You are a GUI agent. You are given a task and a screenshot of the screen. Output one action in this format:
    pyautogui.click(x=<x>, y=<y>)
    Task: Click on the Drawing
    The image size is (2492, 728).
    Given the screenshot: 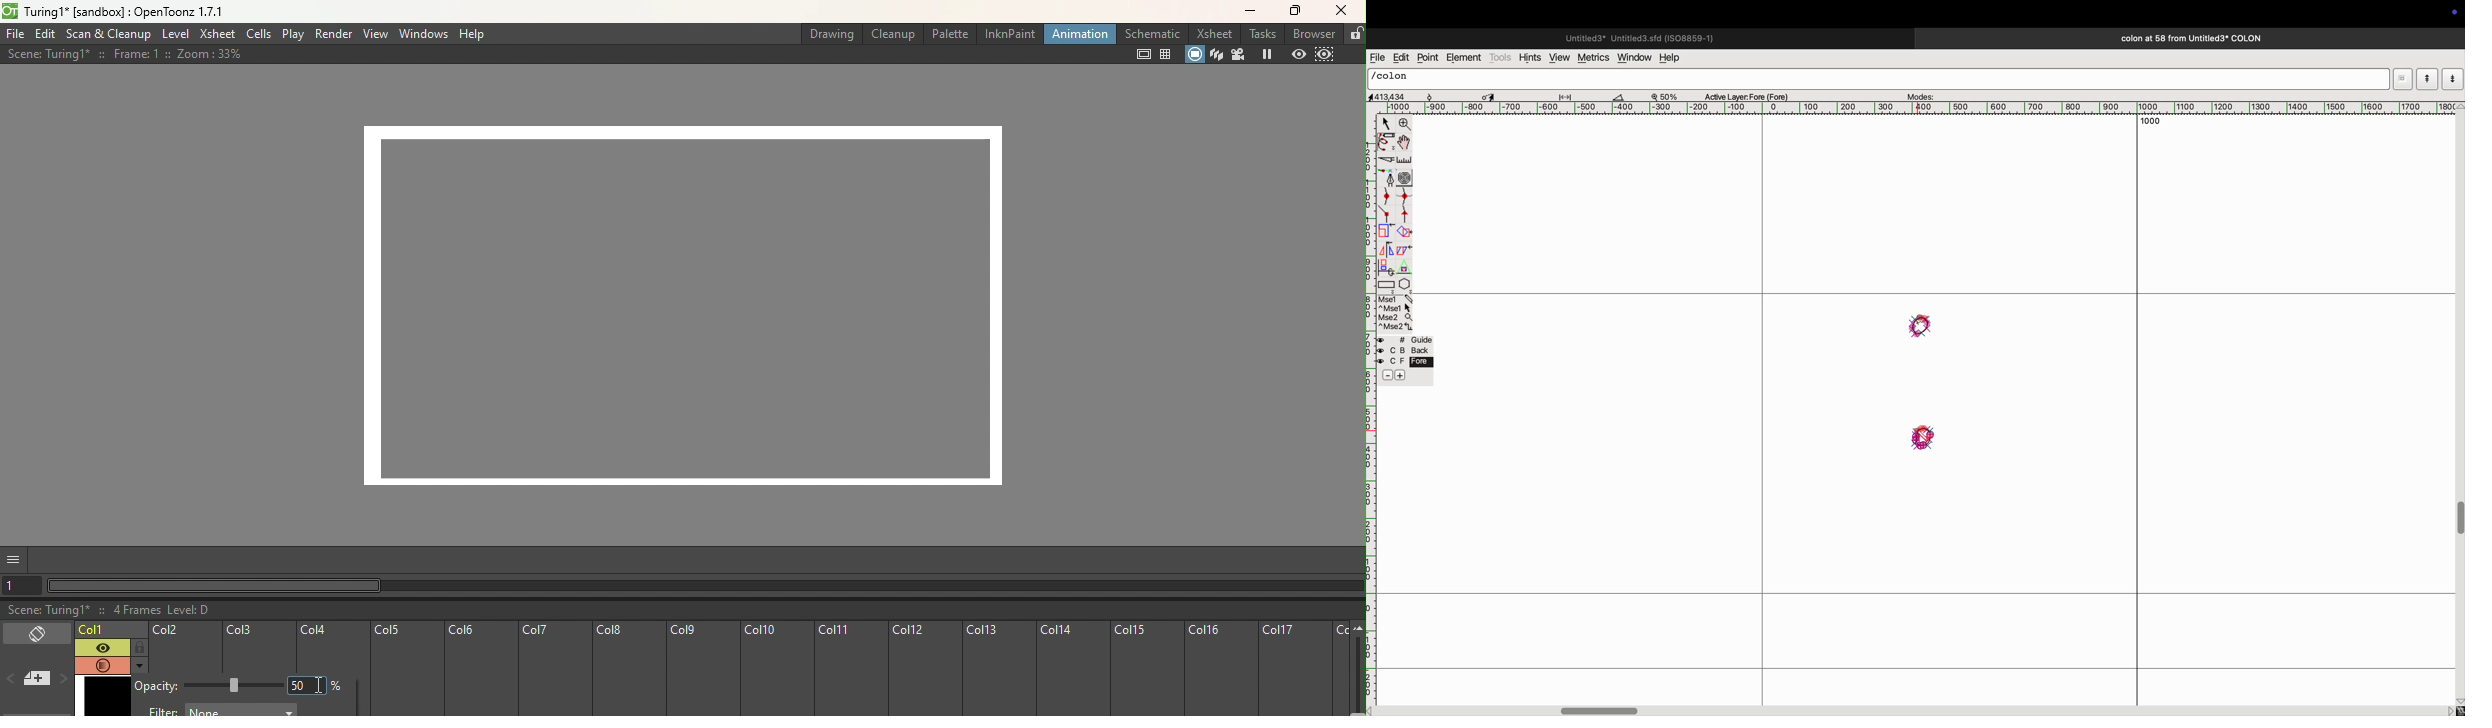 What is the action you would take?
    pyautogui.click(x=828, y=32)
    